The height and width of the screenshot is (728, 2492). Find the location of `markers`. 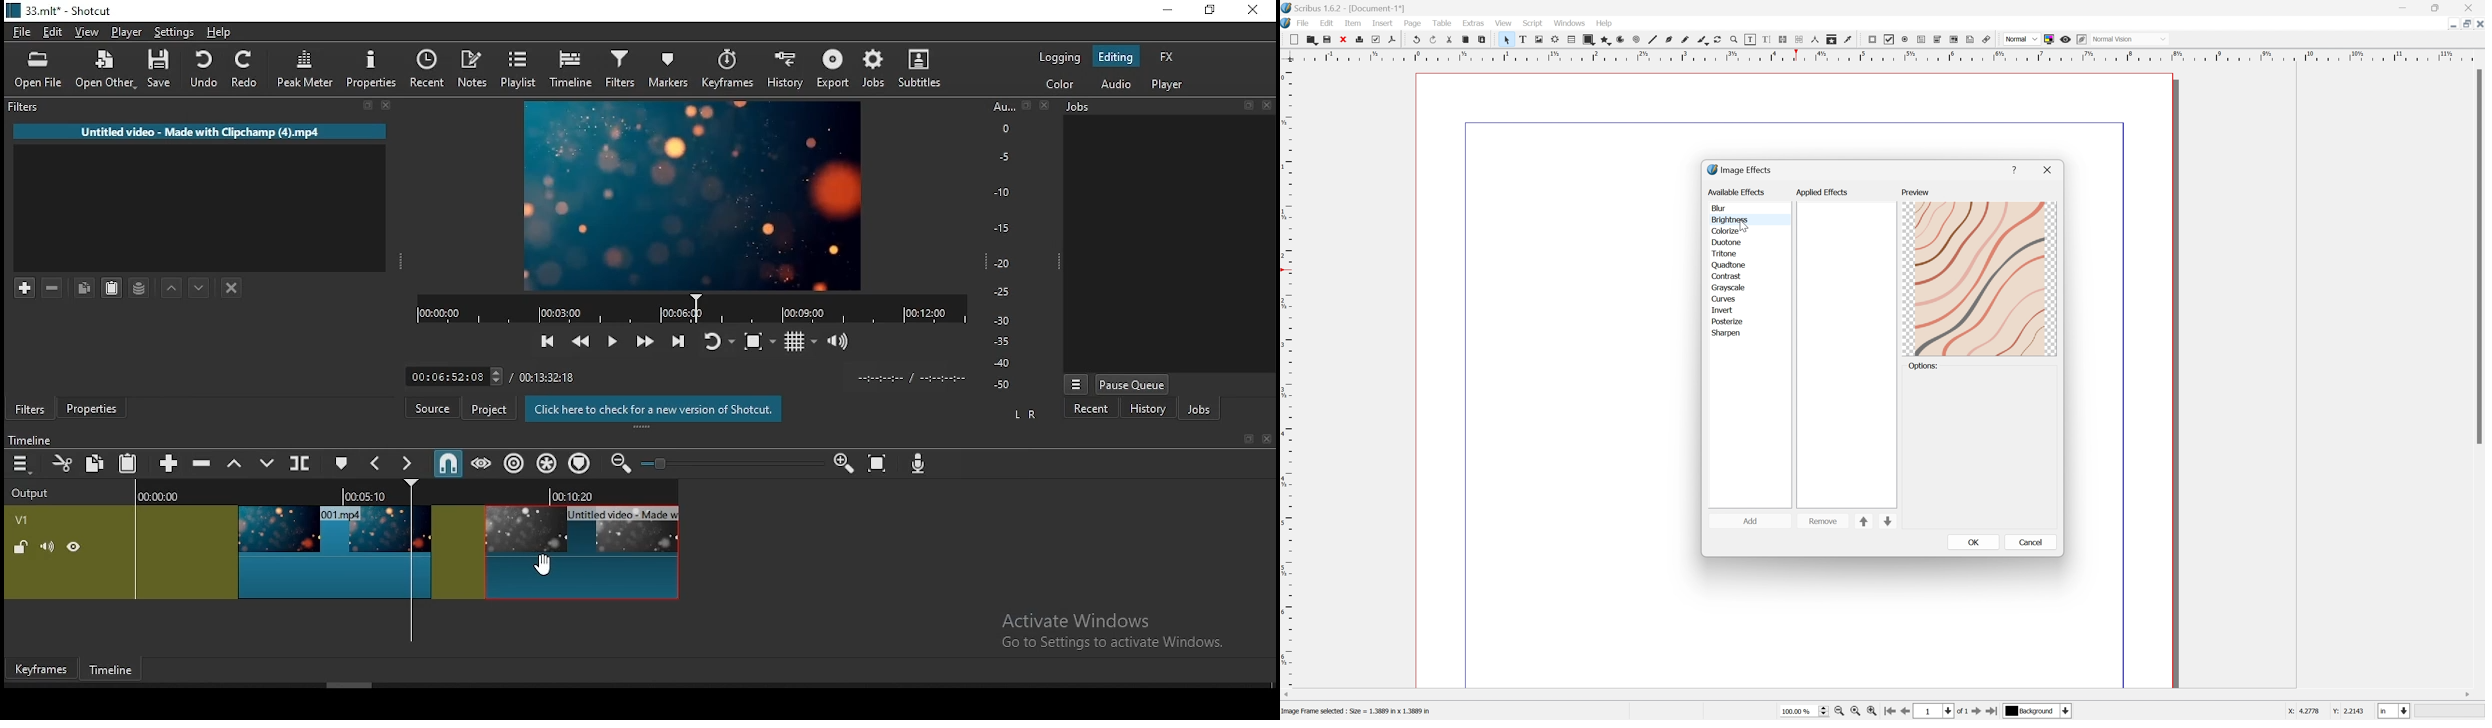

markers is located at coordinates (668, 69).